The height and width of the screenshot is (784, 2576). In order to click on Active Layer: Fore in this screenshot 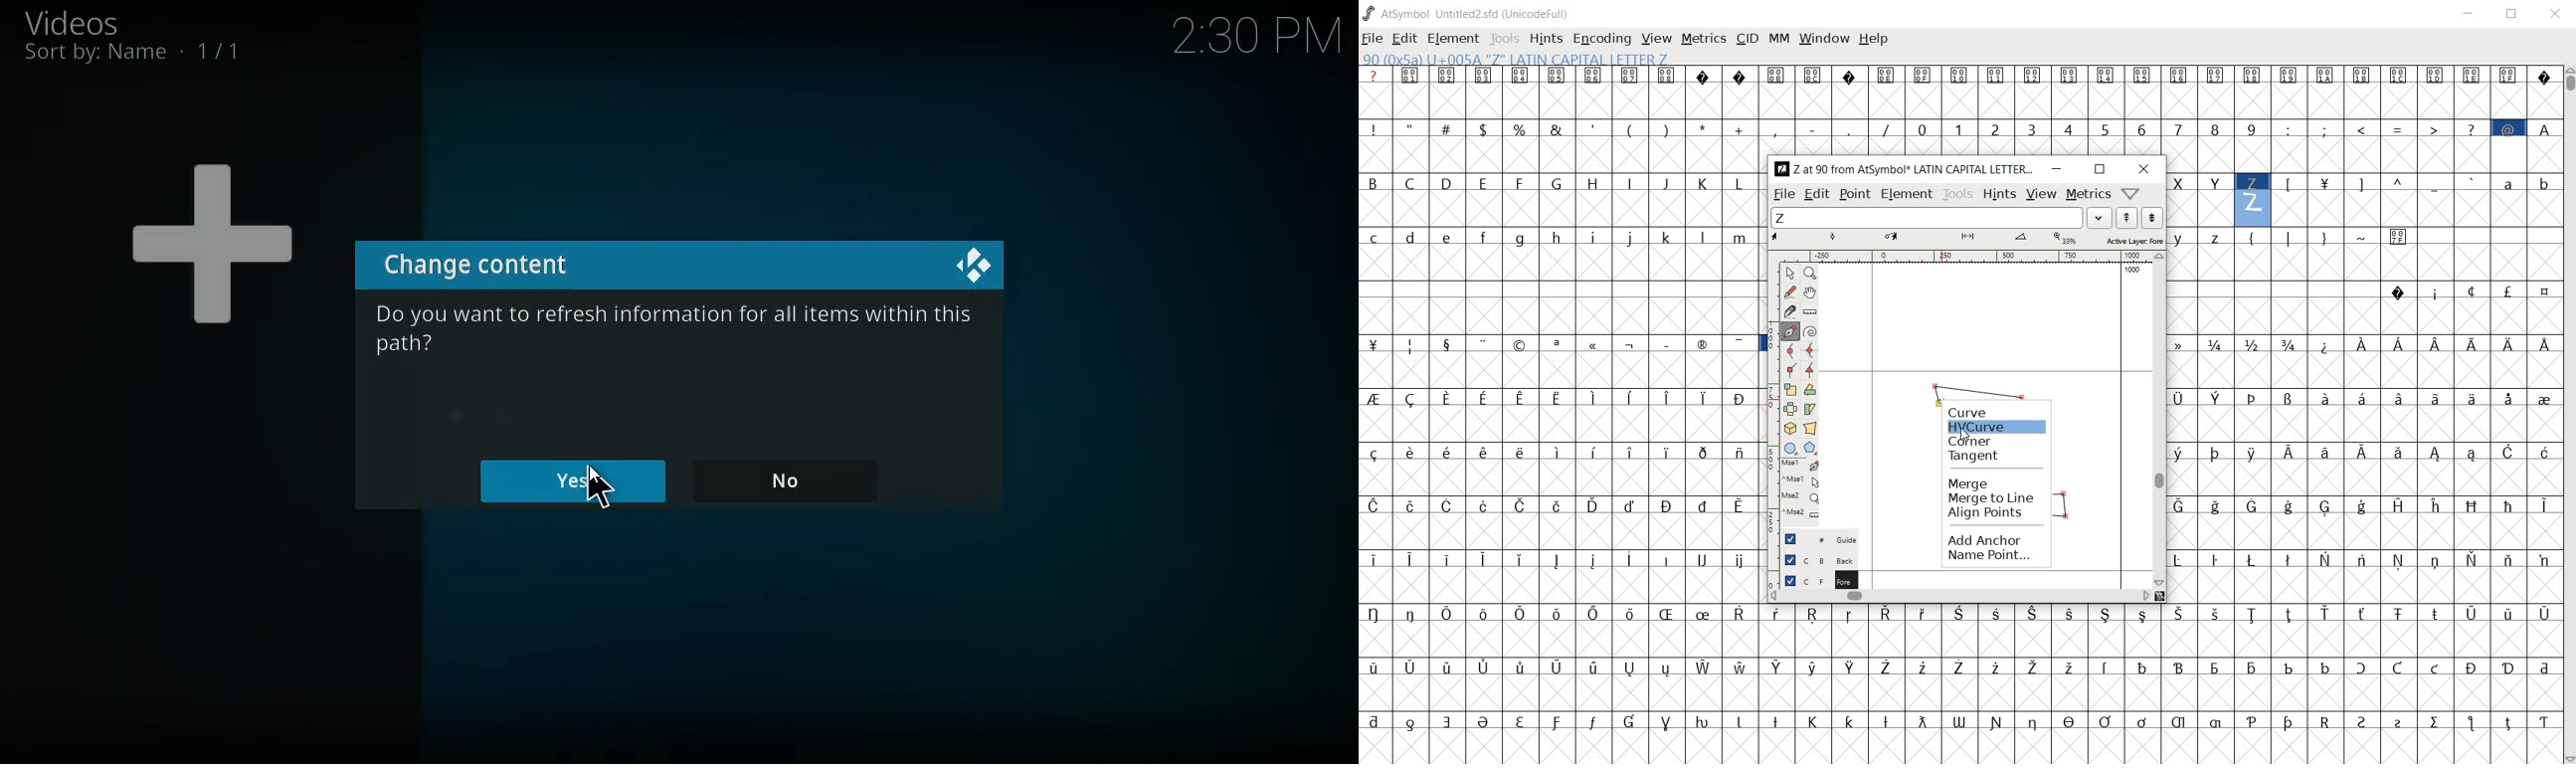, I will do `click(1967, 239)`.